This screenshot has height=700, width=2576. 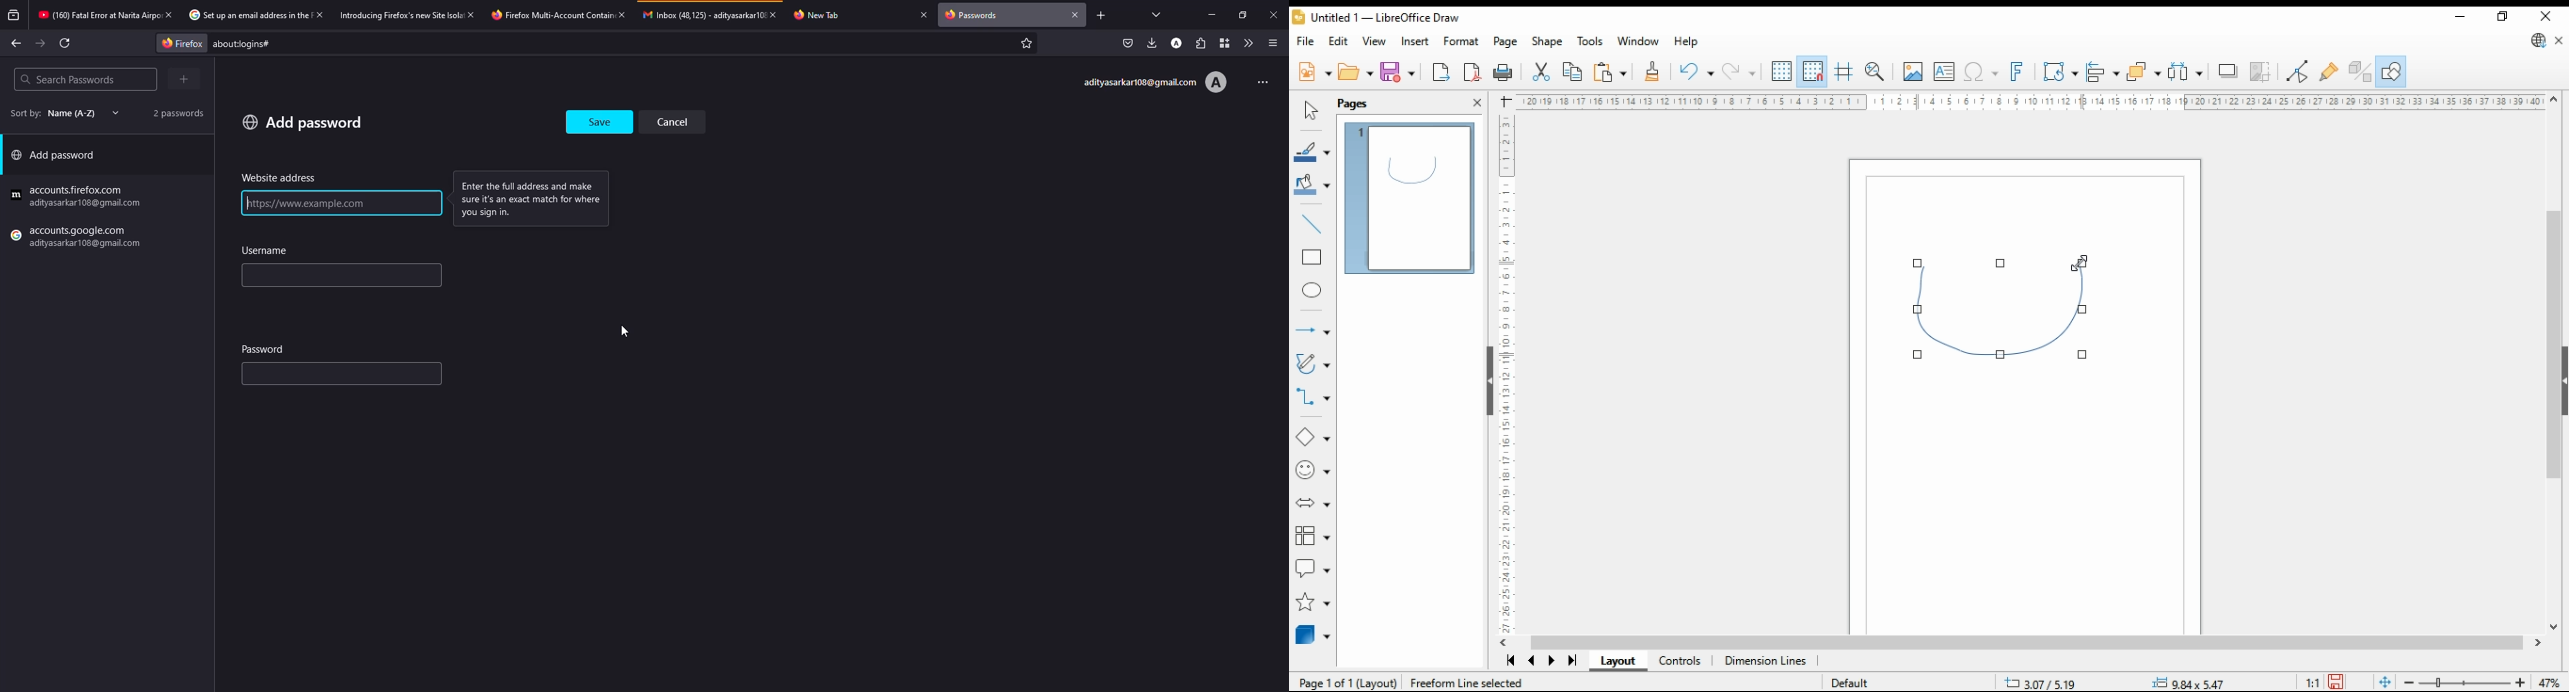 I want to click on connectors, so click(x=1311, y=396).